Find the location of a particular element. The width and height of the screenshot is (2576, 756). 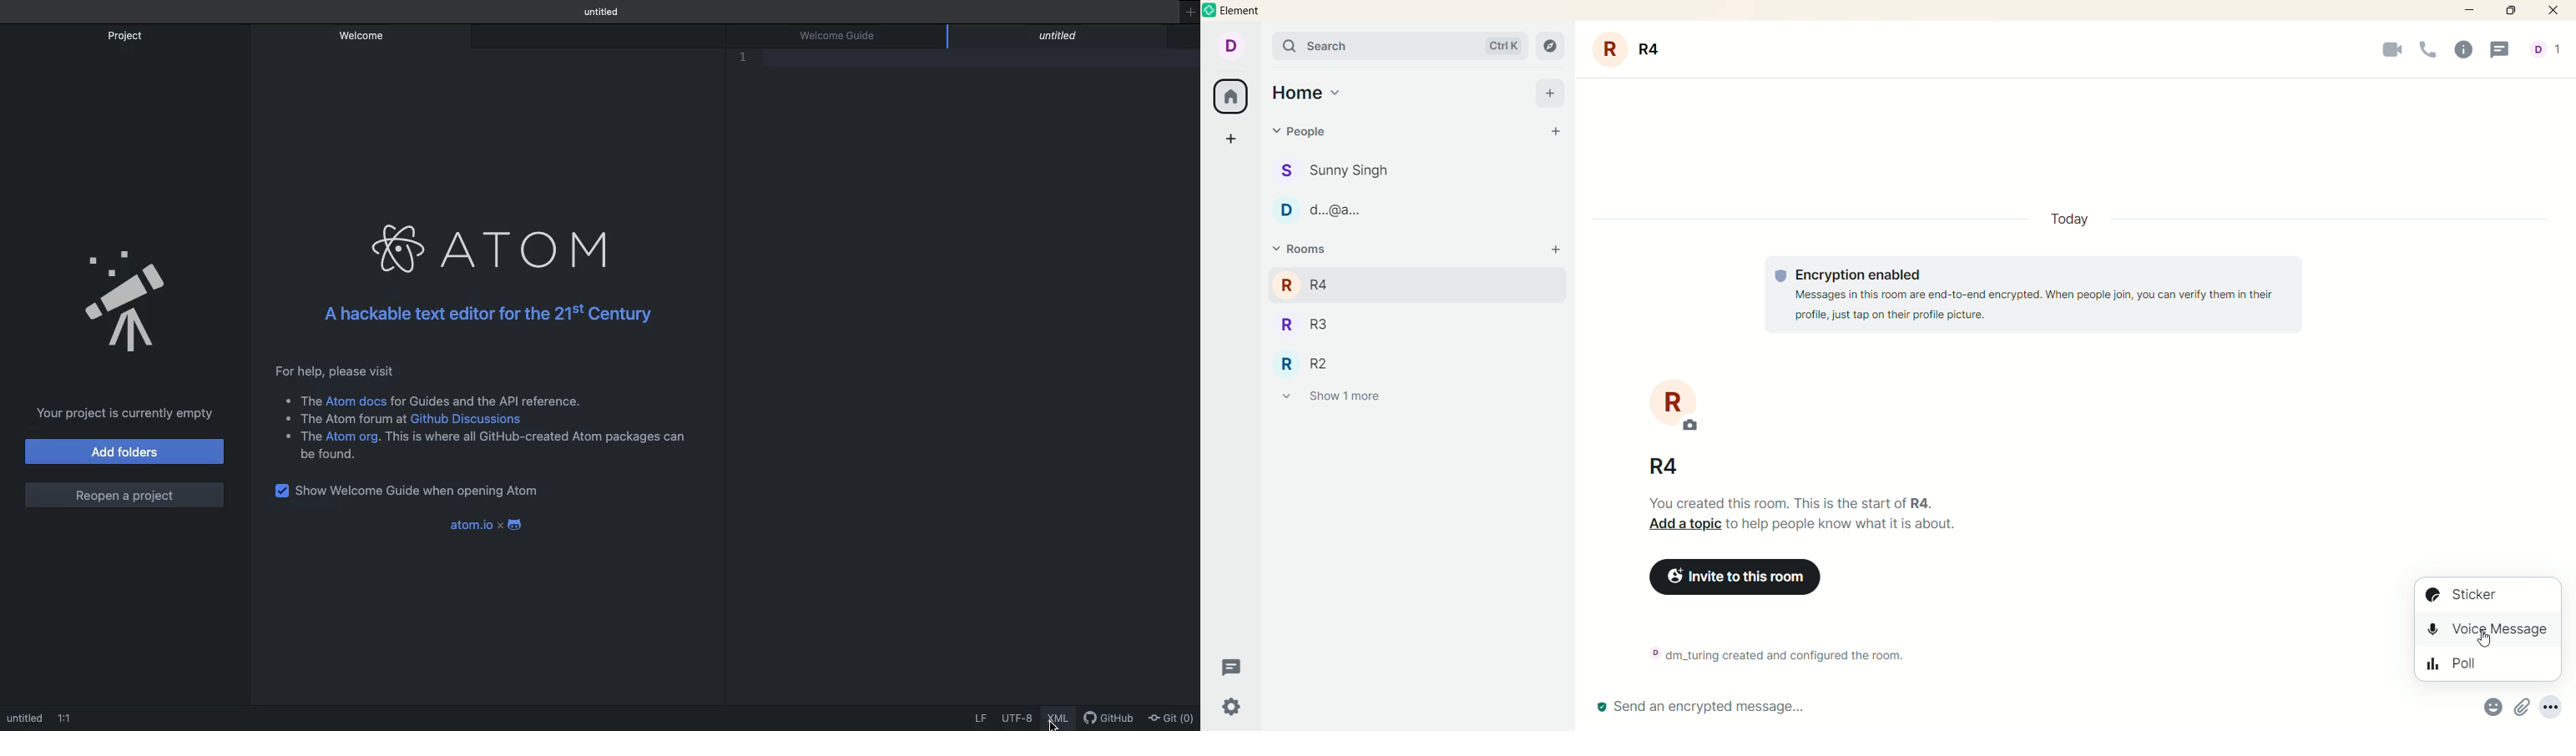

more options is located at coordinates (2522, 709).